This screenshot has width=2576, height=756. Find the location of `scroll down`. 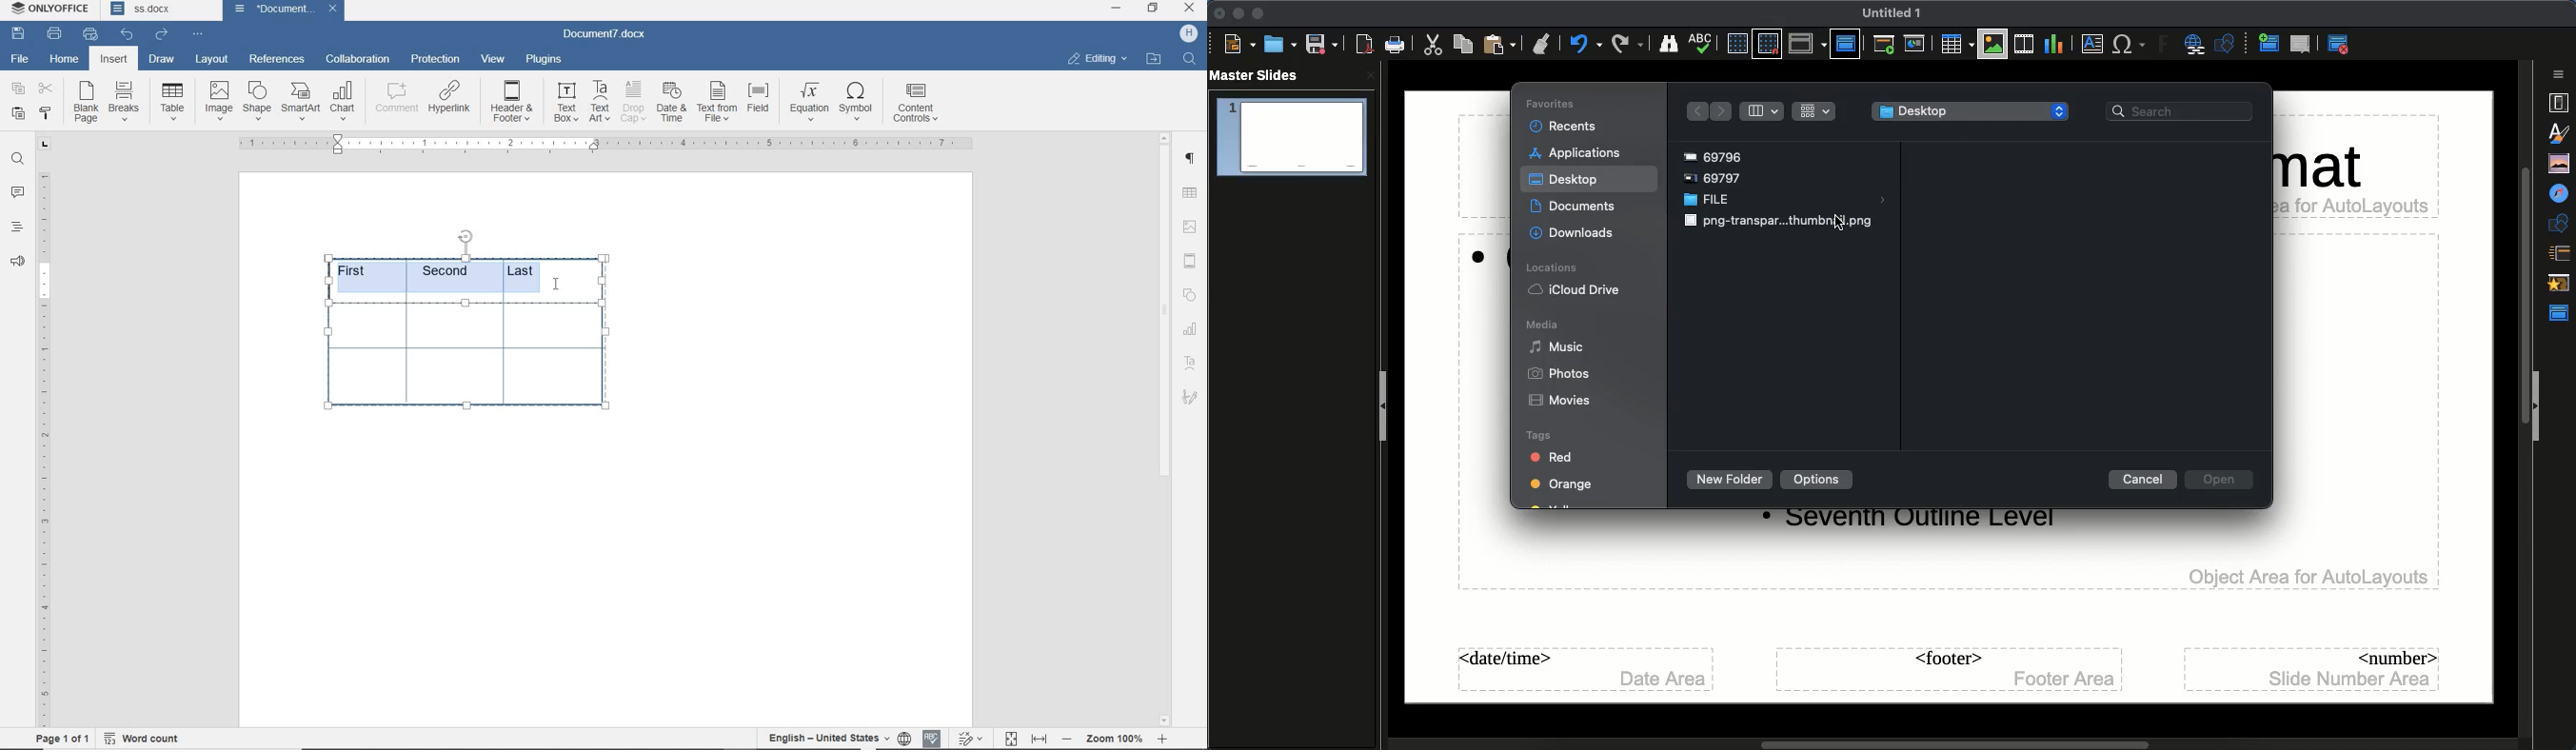

scroll down is located at coordinates (1165, 718).